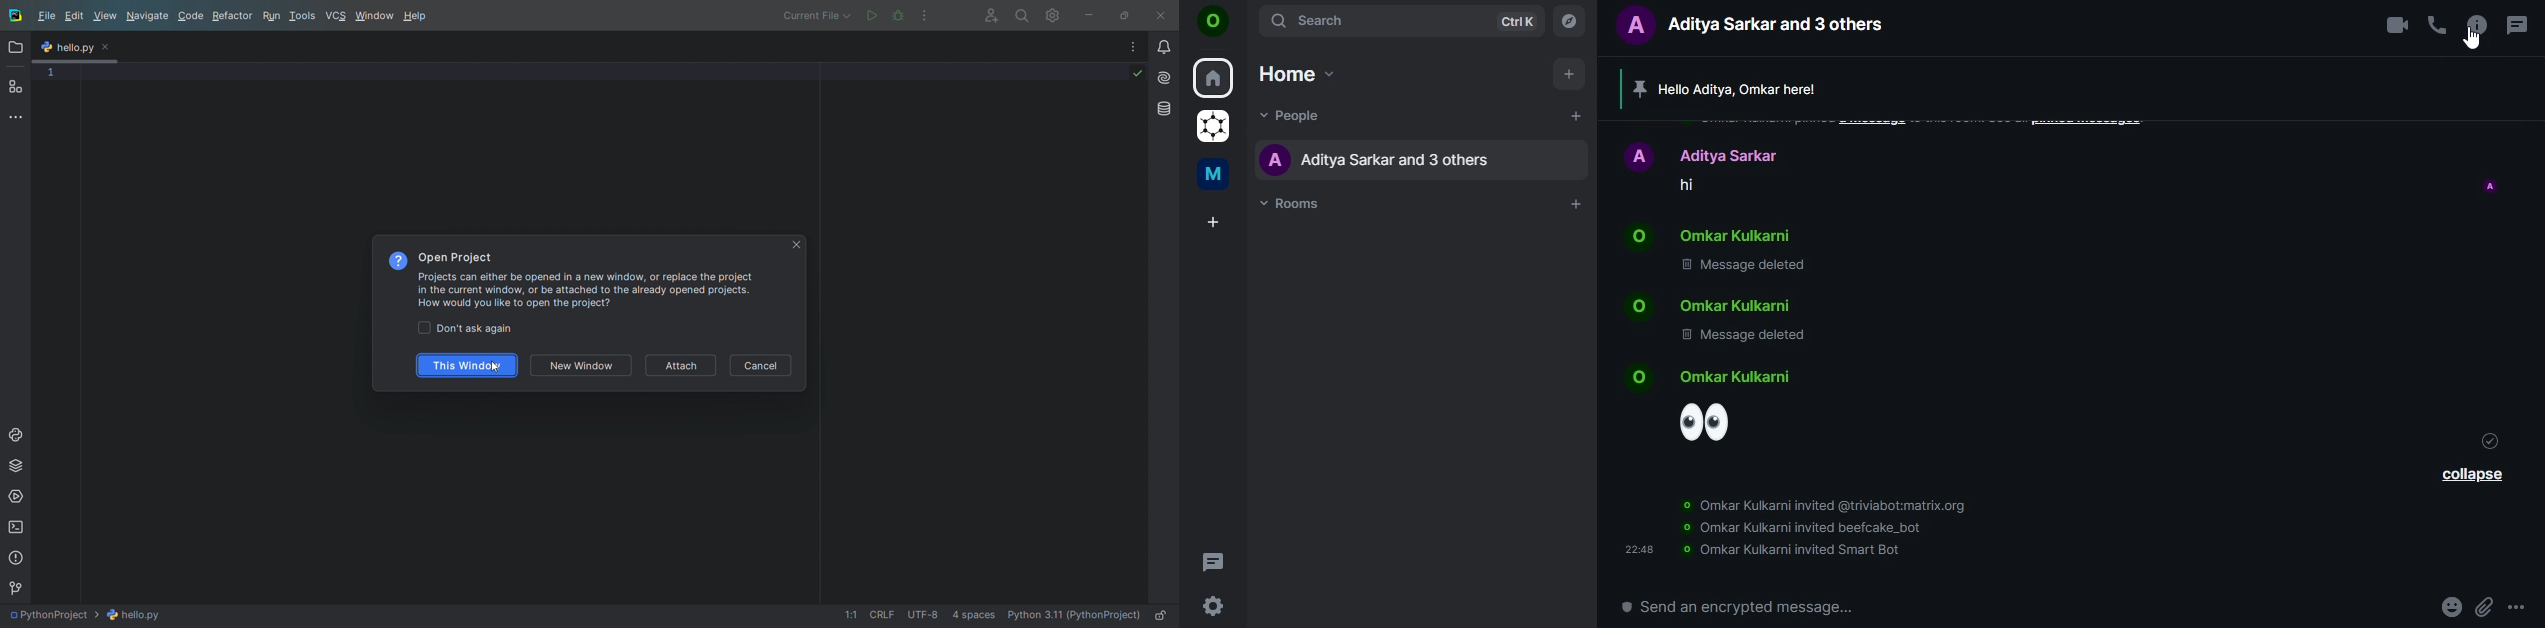 This screenshot has height=644, width=2548. What do you see at coordinates (1129, 76) in the screenshot?
I see `code check` at bounding box center [1129, 76].